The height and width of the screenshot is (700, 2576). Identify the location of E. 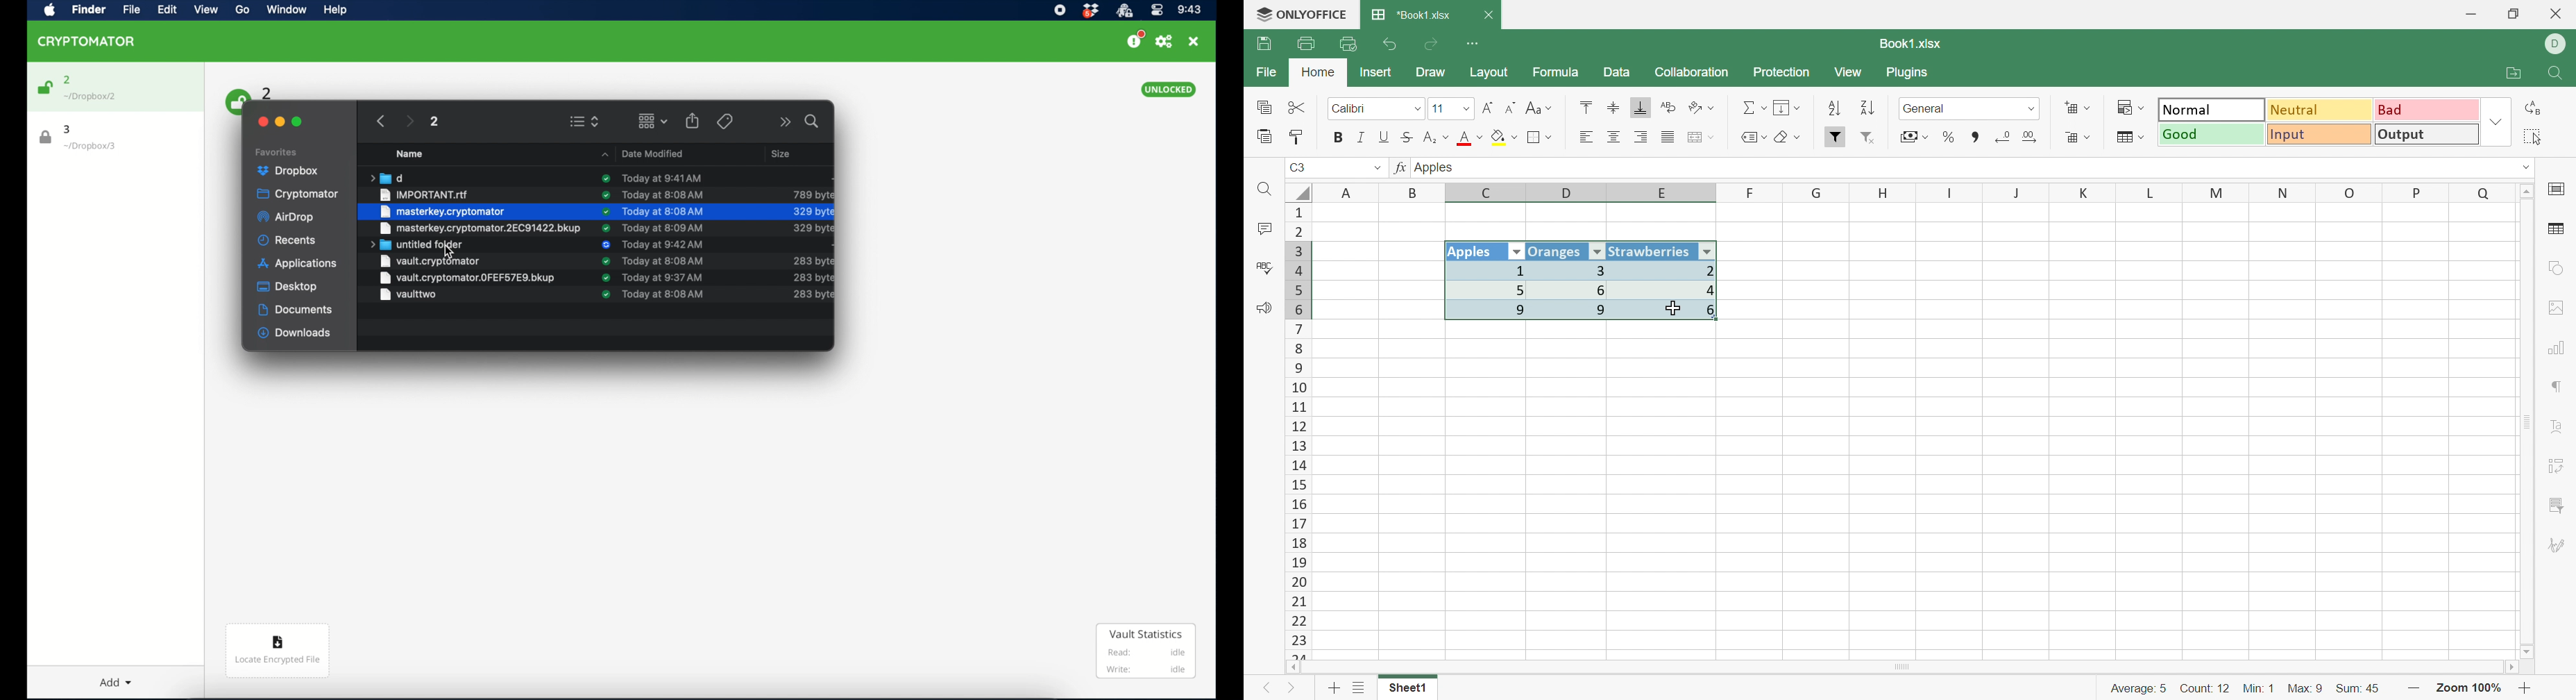
(1667, 194).